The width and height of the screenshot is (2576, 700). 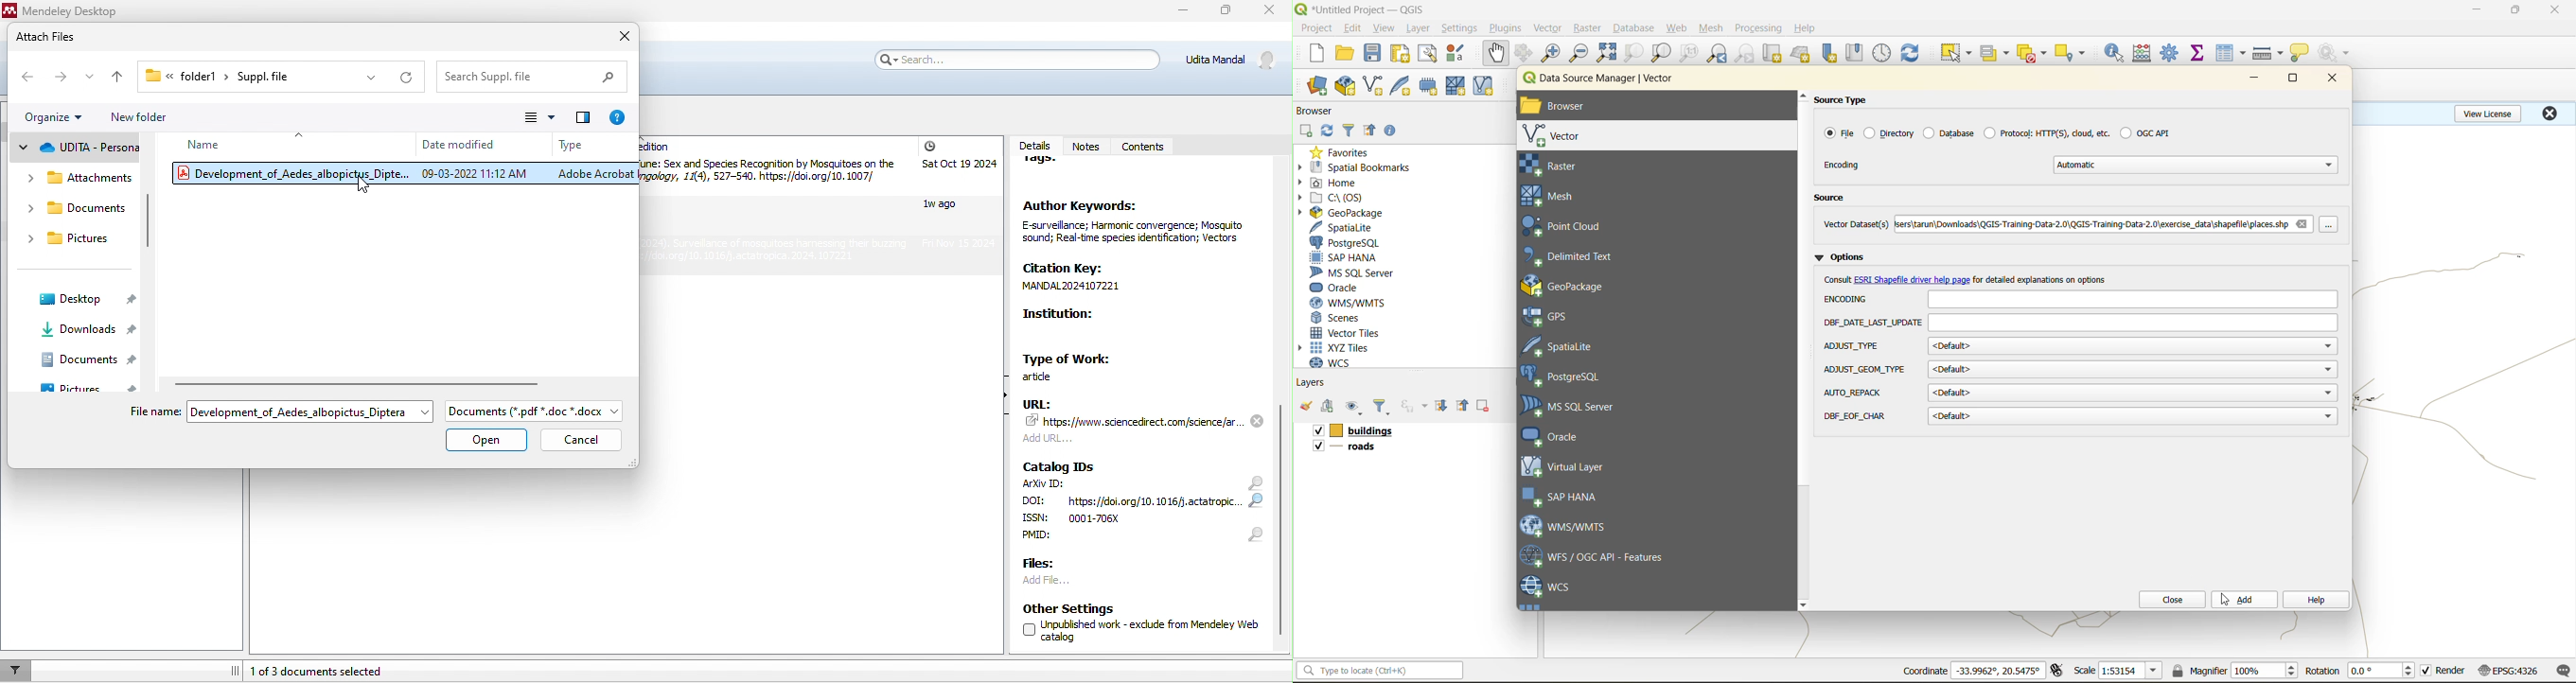 What do you see at coordinates (1305, 132) in the screenshot?
I see `add` at bounding box center [1305, 132].